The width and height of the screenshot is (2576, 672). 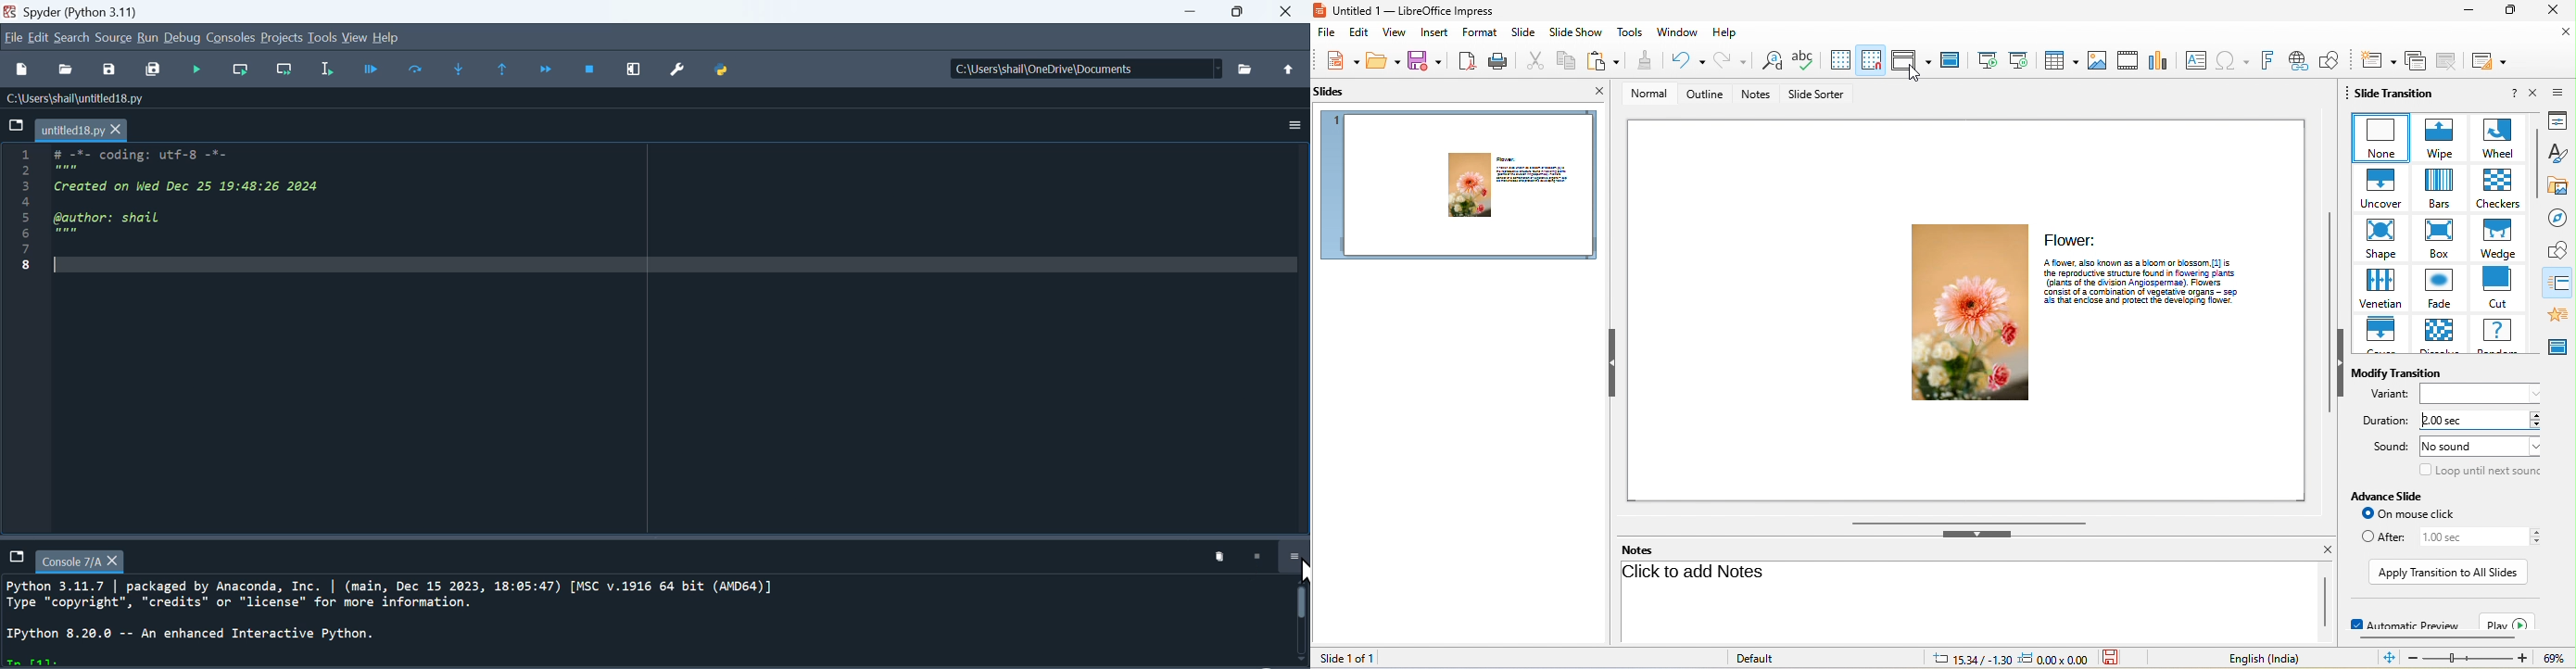 What do you see at coordinates (1238, 12) in the screenshot?
I see `maximize` at bounding box center [1238, 12].